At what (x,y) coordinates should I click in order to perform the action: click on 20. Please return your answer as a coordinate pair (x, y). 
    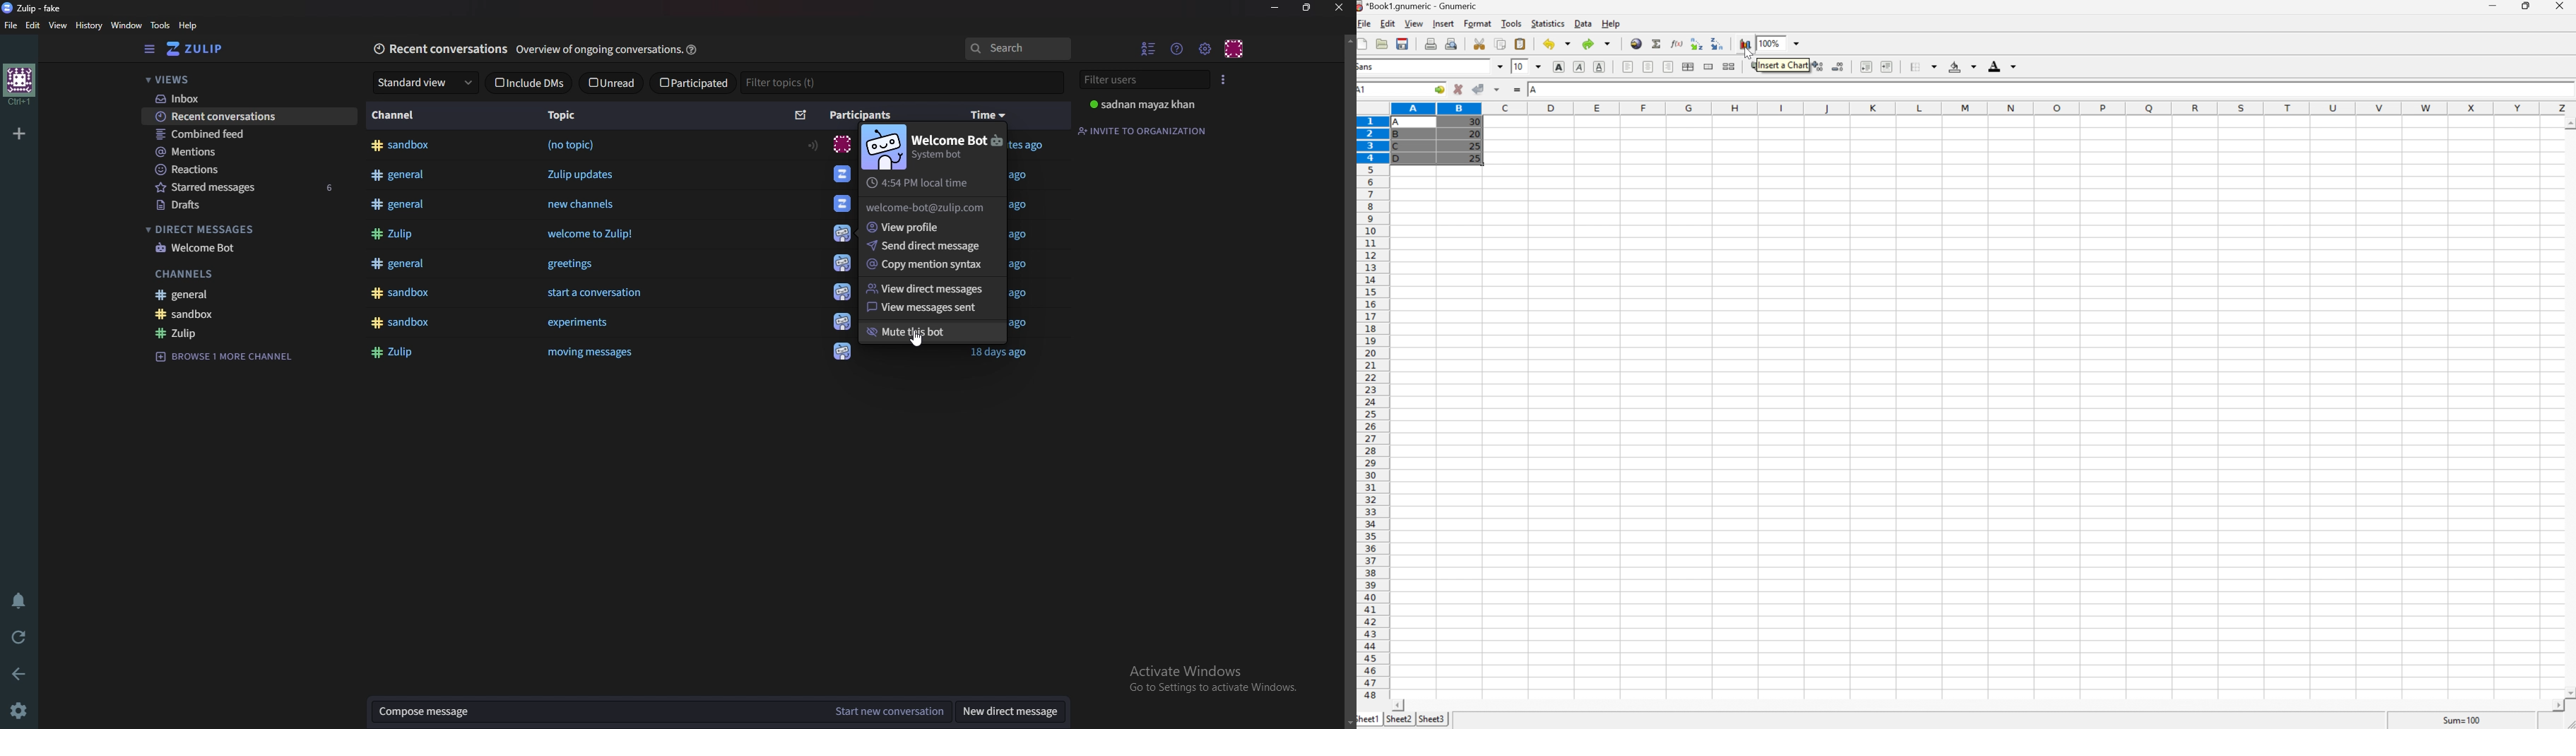
    Looking at the image, I should click on (1474, 134).